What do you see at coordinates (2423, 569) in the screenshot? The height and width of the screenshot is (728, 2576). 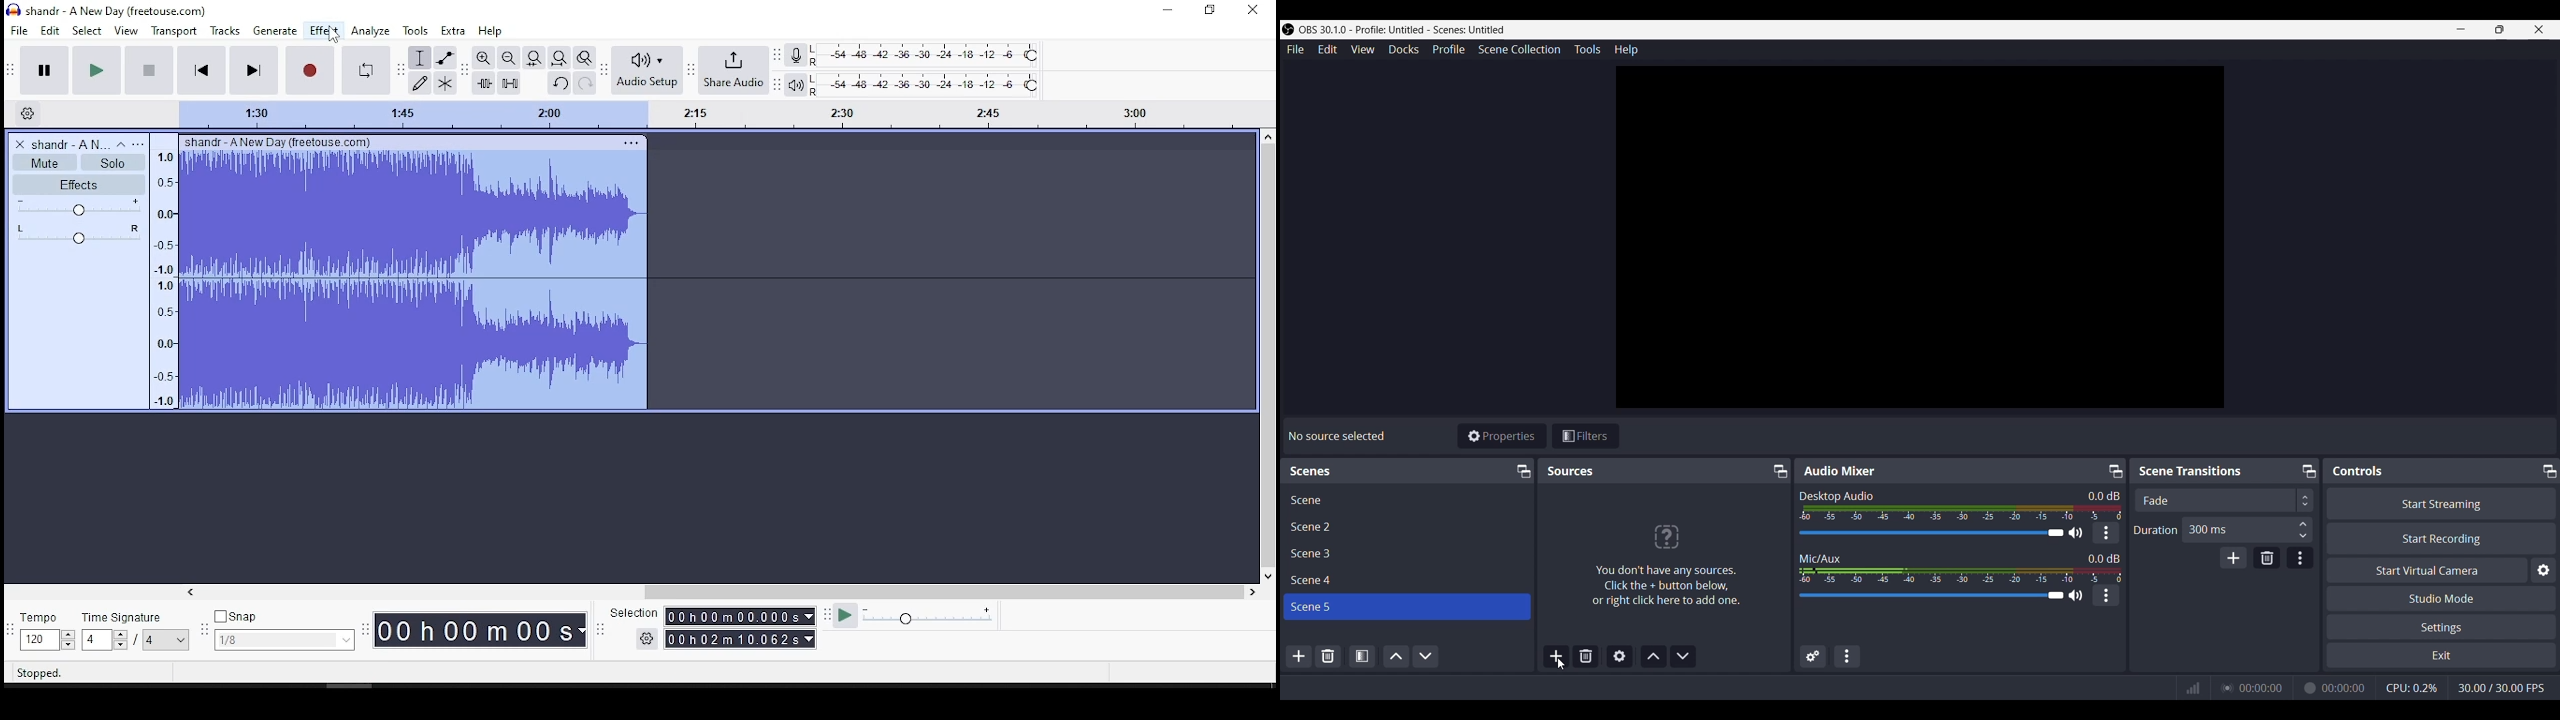 I see `Start Virtual Camera` at bounding box center [2423, 569].